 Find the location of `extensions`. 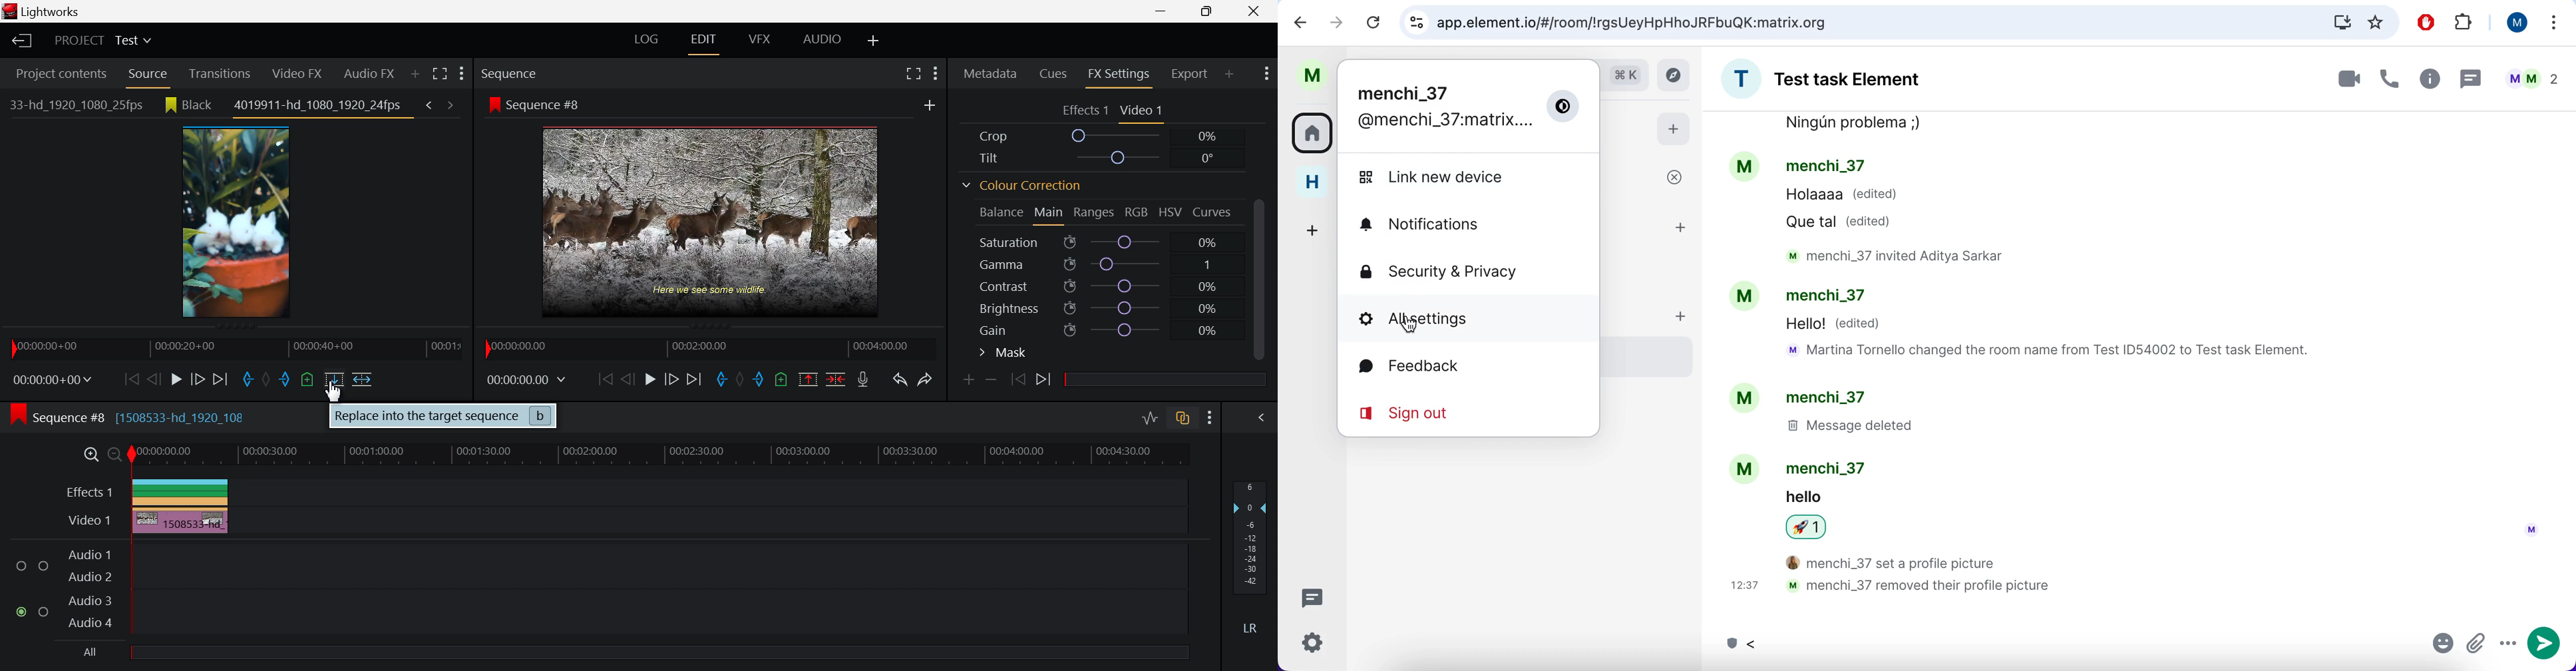

extensions is located at coordinates (2466, 24).